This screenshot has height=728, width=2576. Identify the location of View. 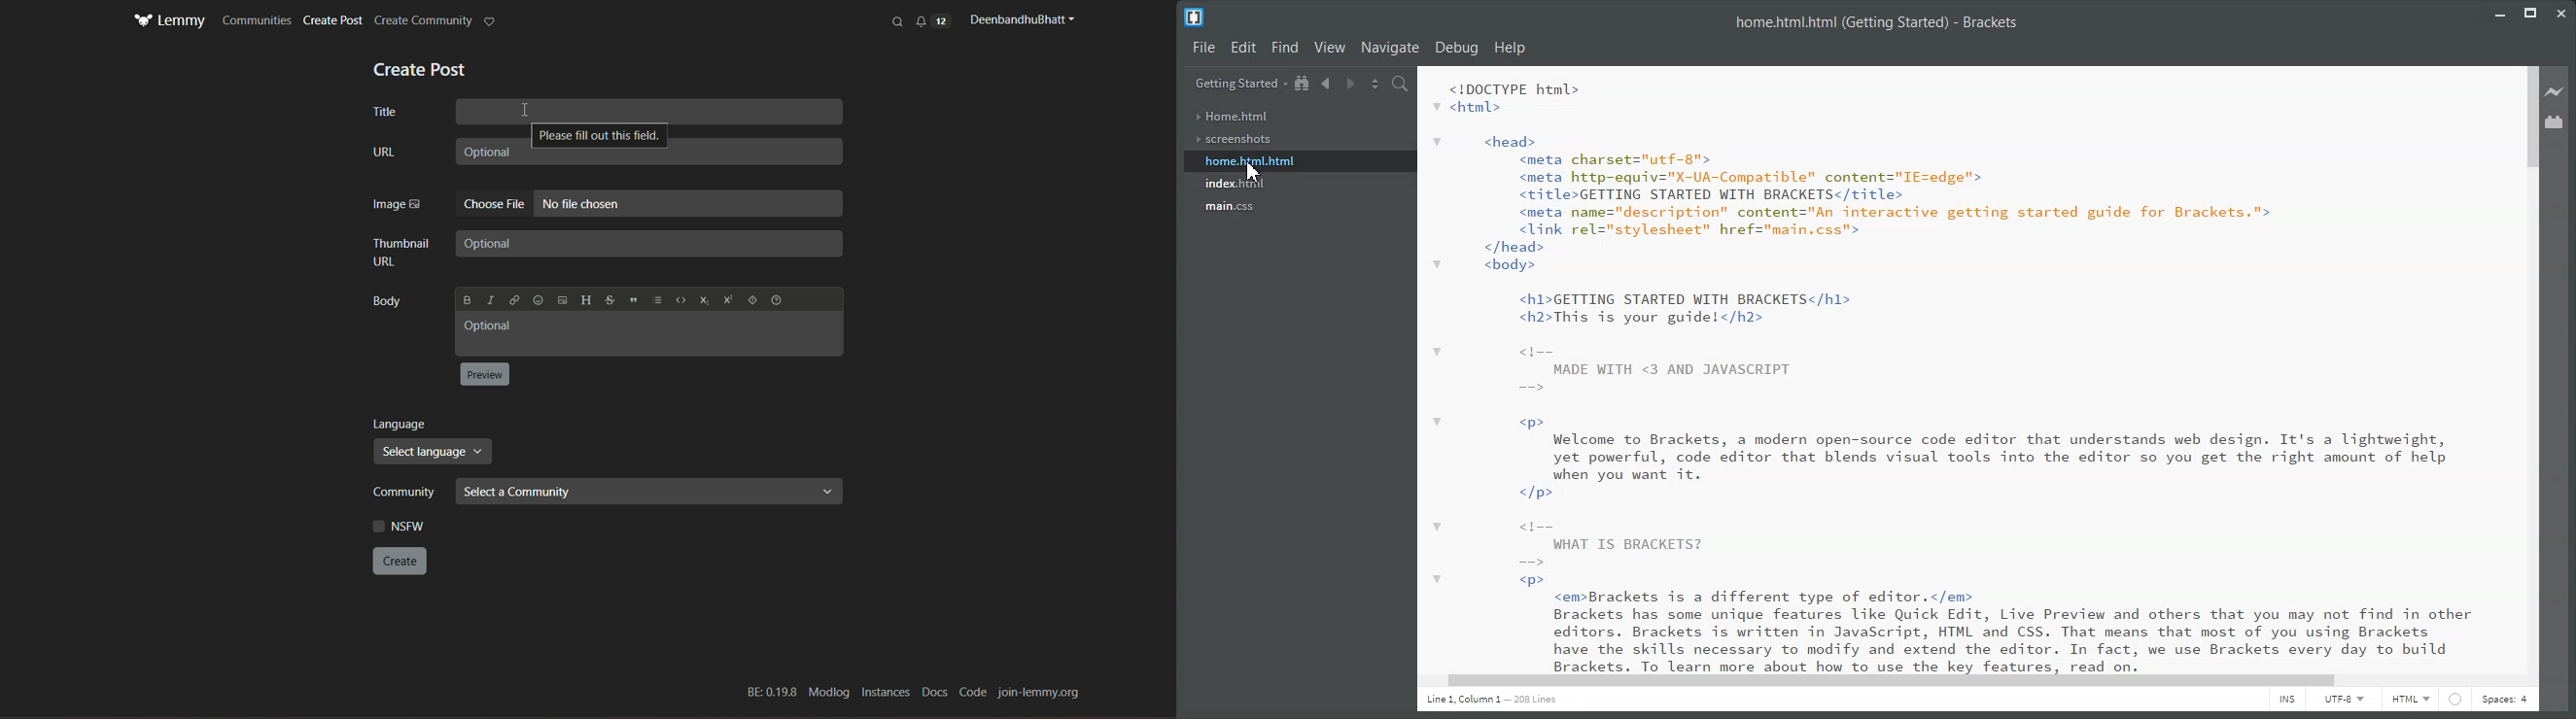
(1332, 47).